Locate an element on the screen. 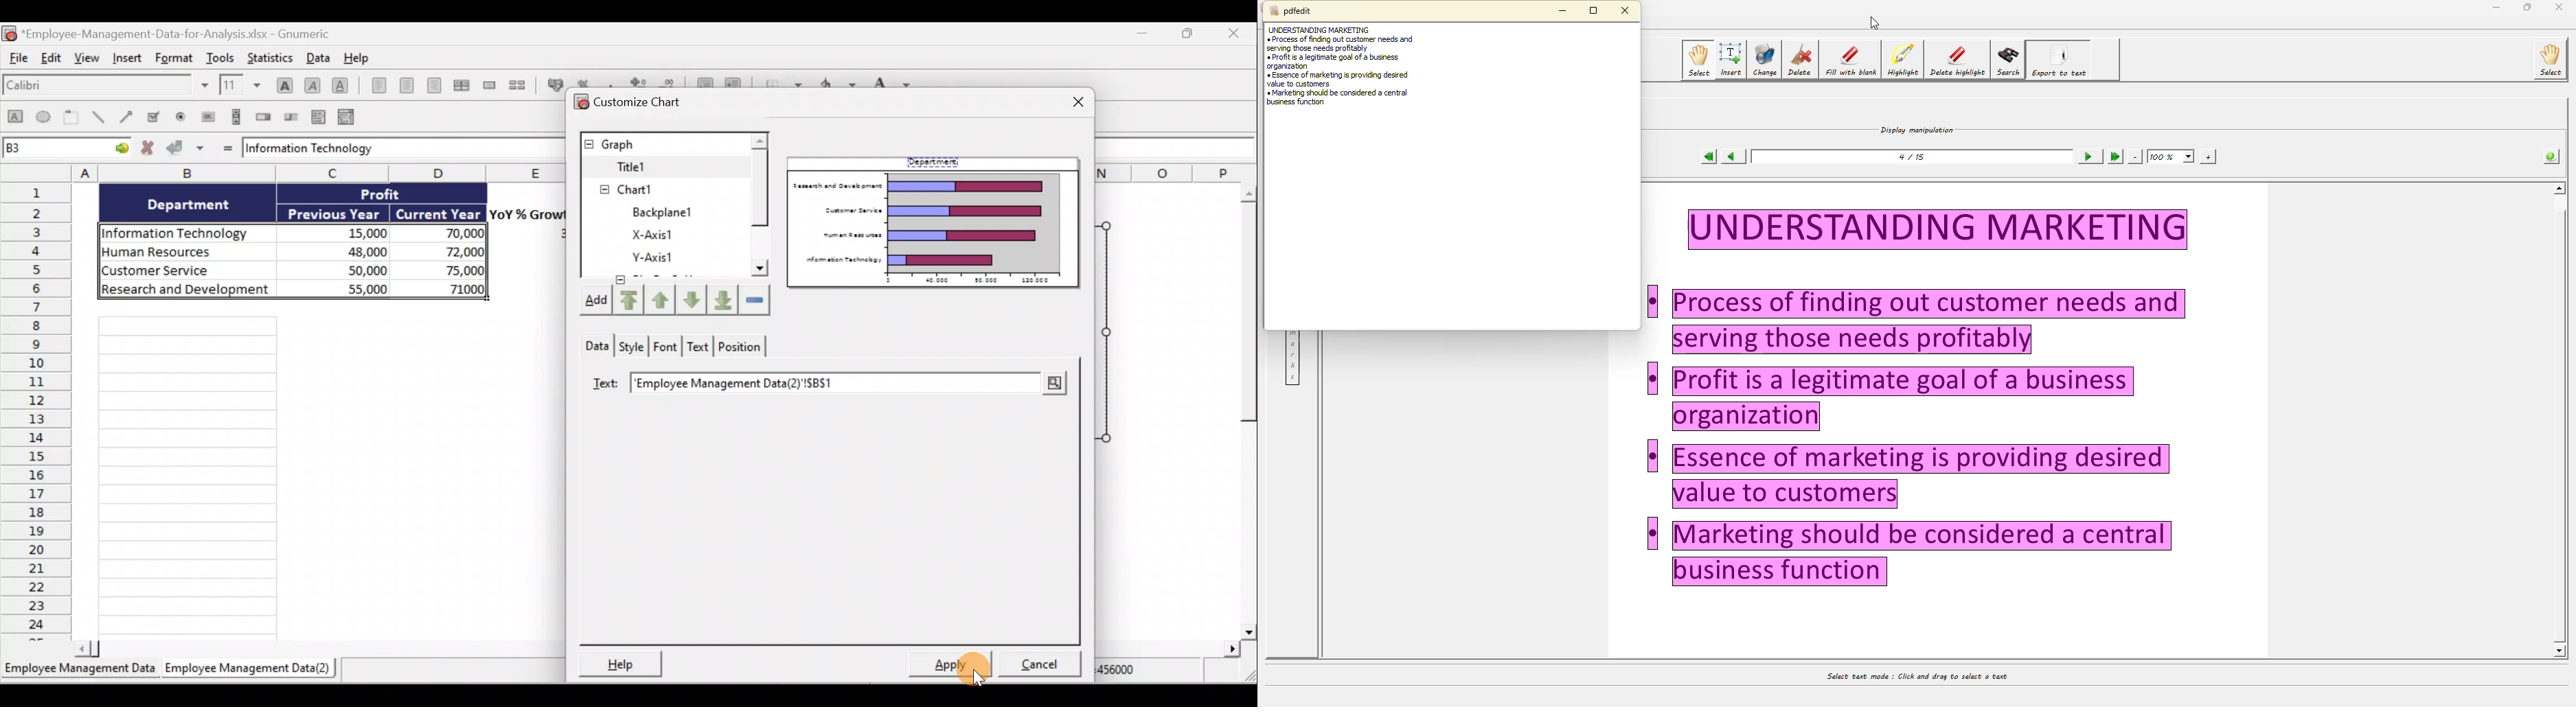 Image resolution: width=2576 pixels, height=728 pixels. Create a combo box is located at coordinates (348, 116).